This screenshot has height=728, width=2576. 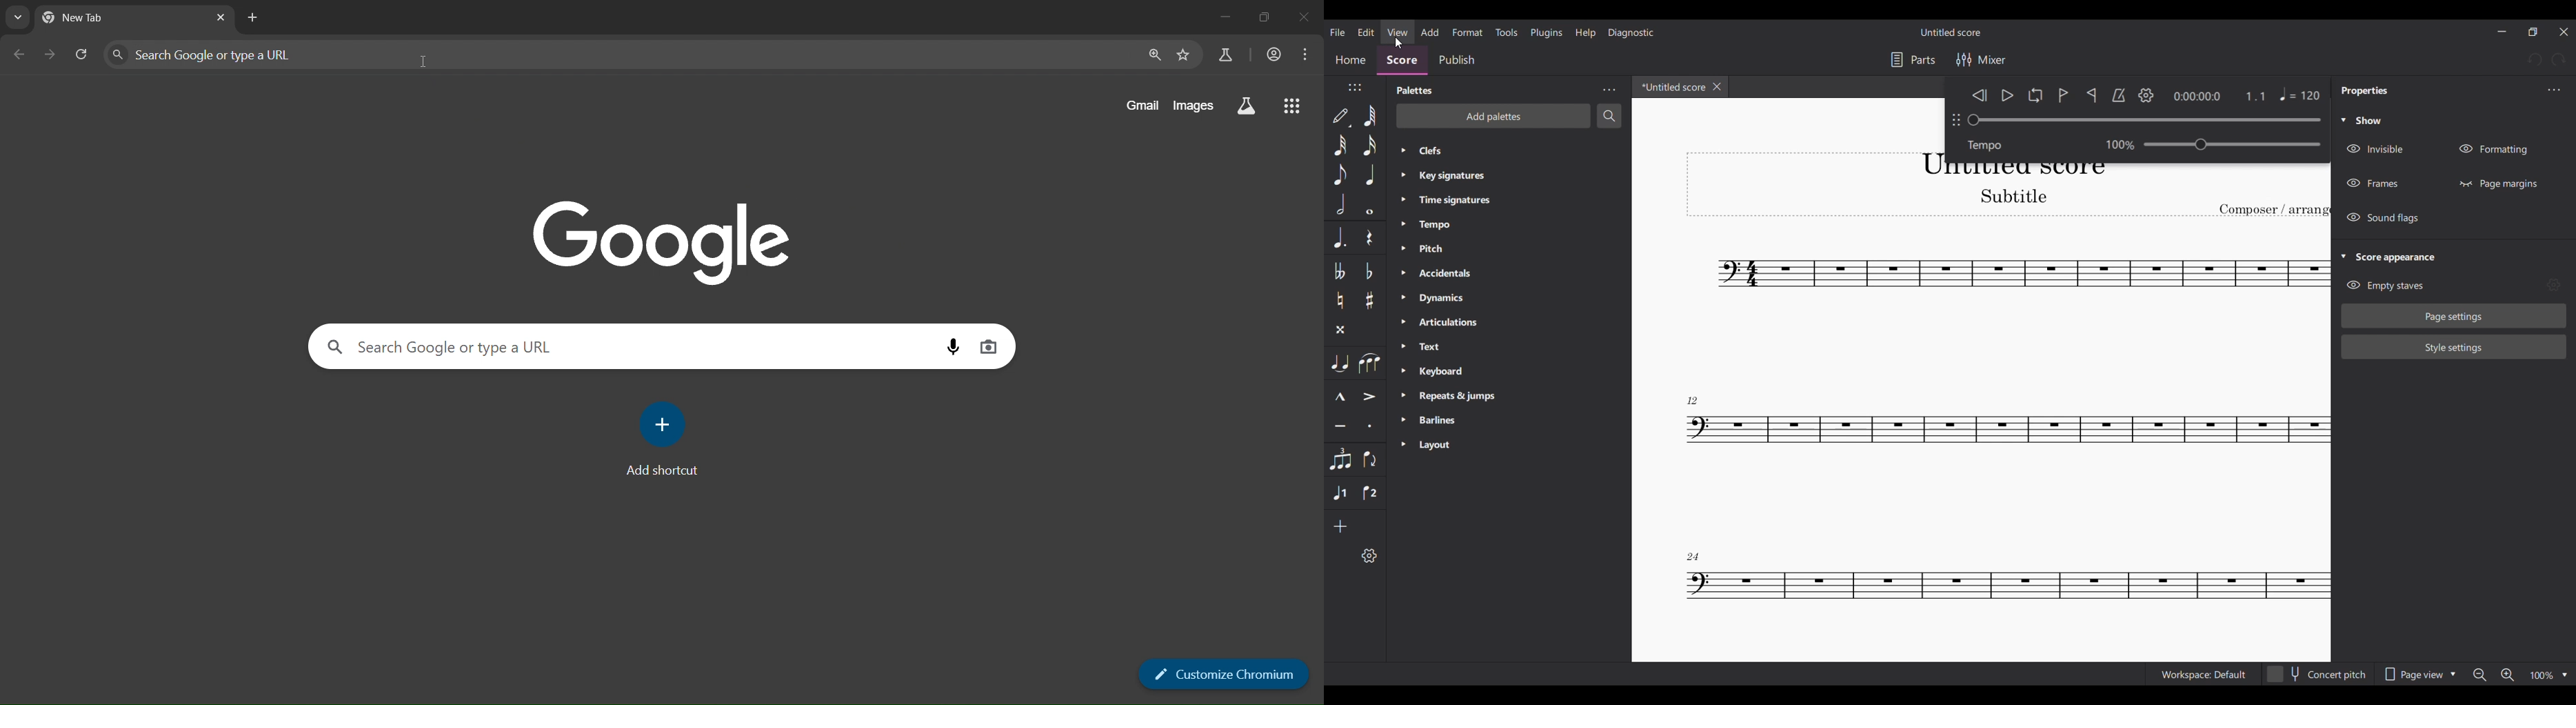 I want to click on Eighth note, so click(x=1340, y=174).